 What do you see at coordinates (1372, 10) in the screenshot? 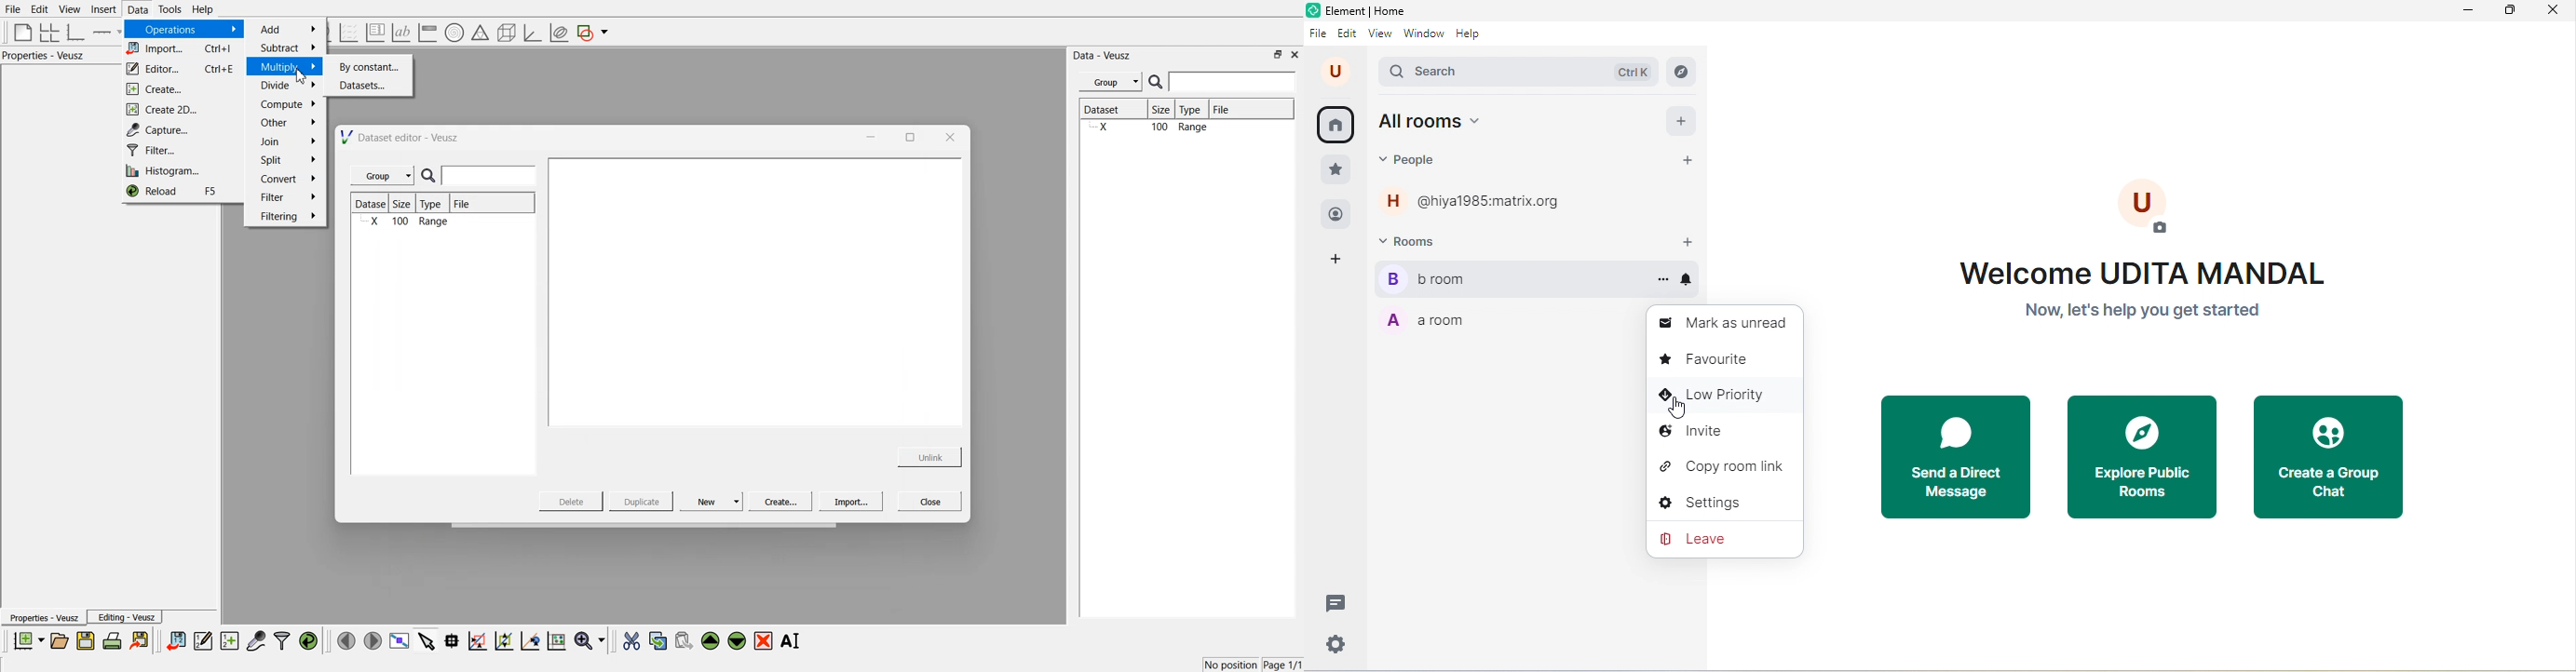
I see `element home` at bounding box center [1372, 10].